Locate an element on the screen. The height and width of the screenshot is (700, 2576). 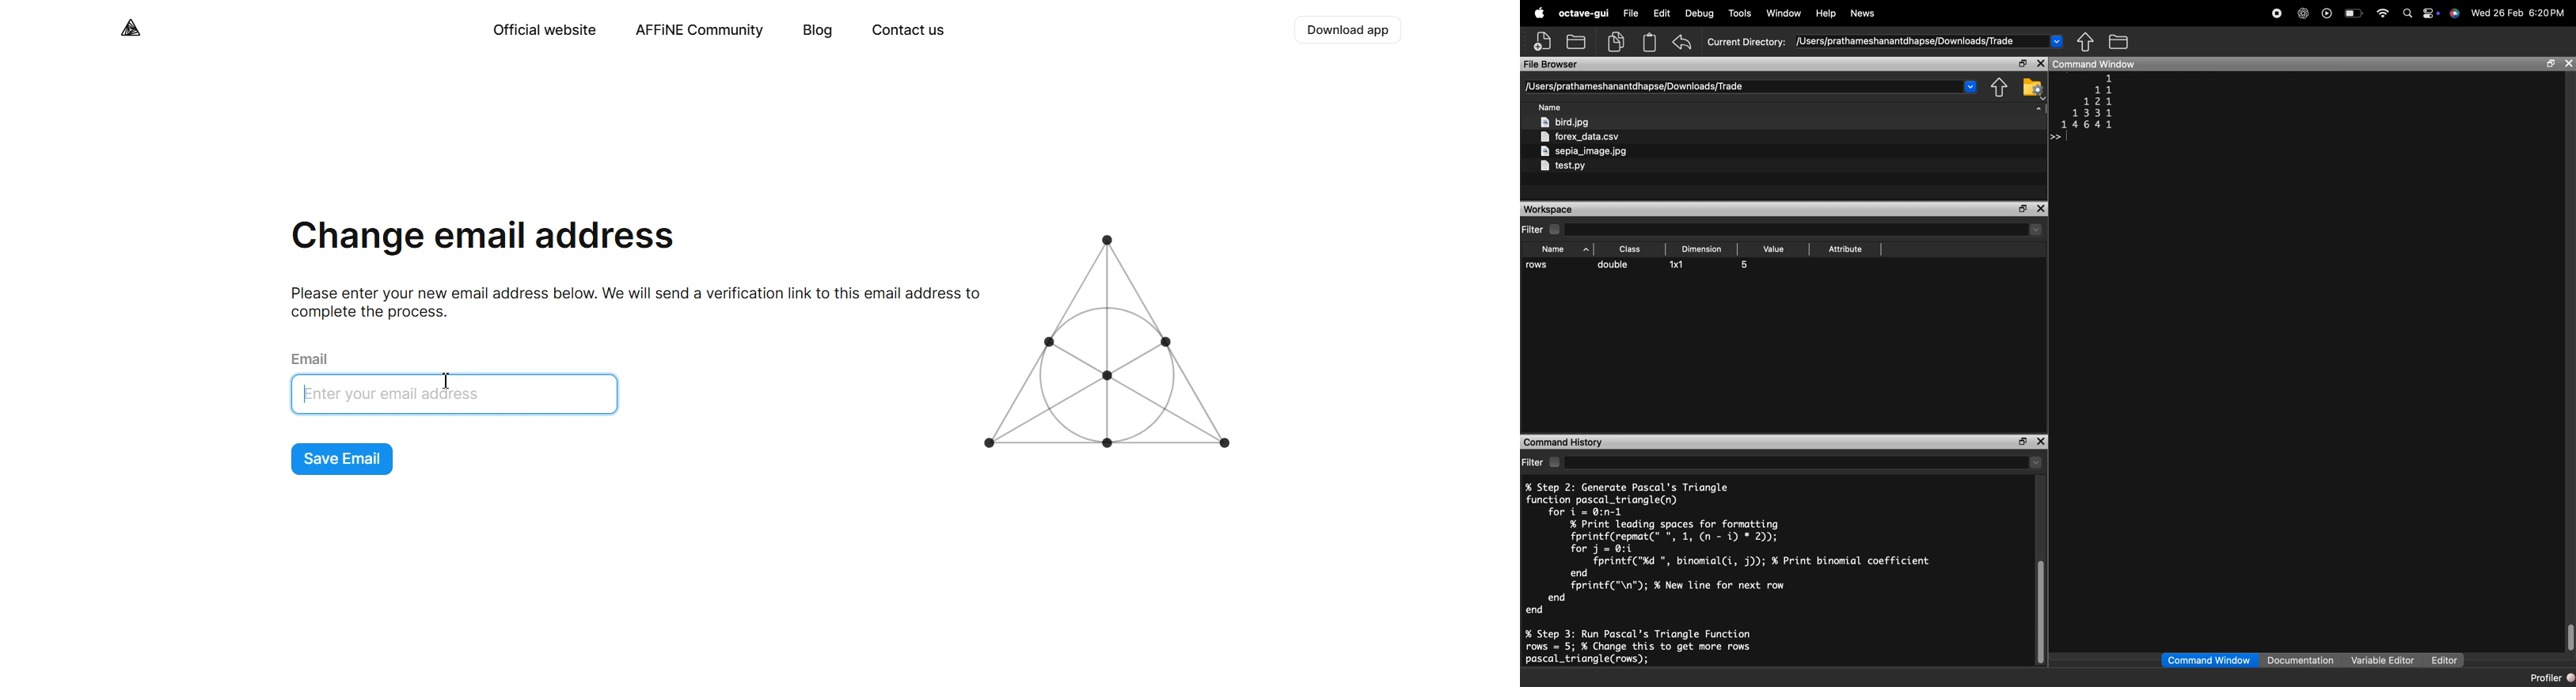
Workspace is located at coordinates (1549, 209).